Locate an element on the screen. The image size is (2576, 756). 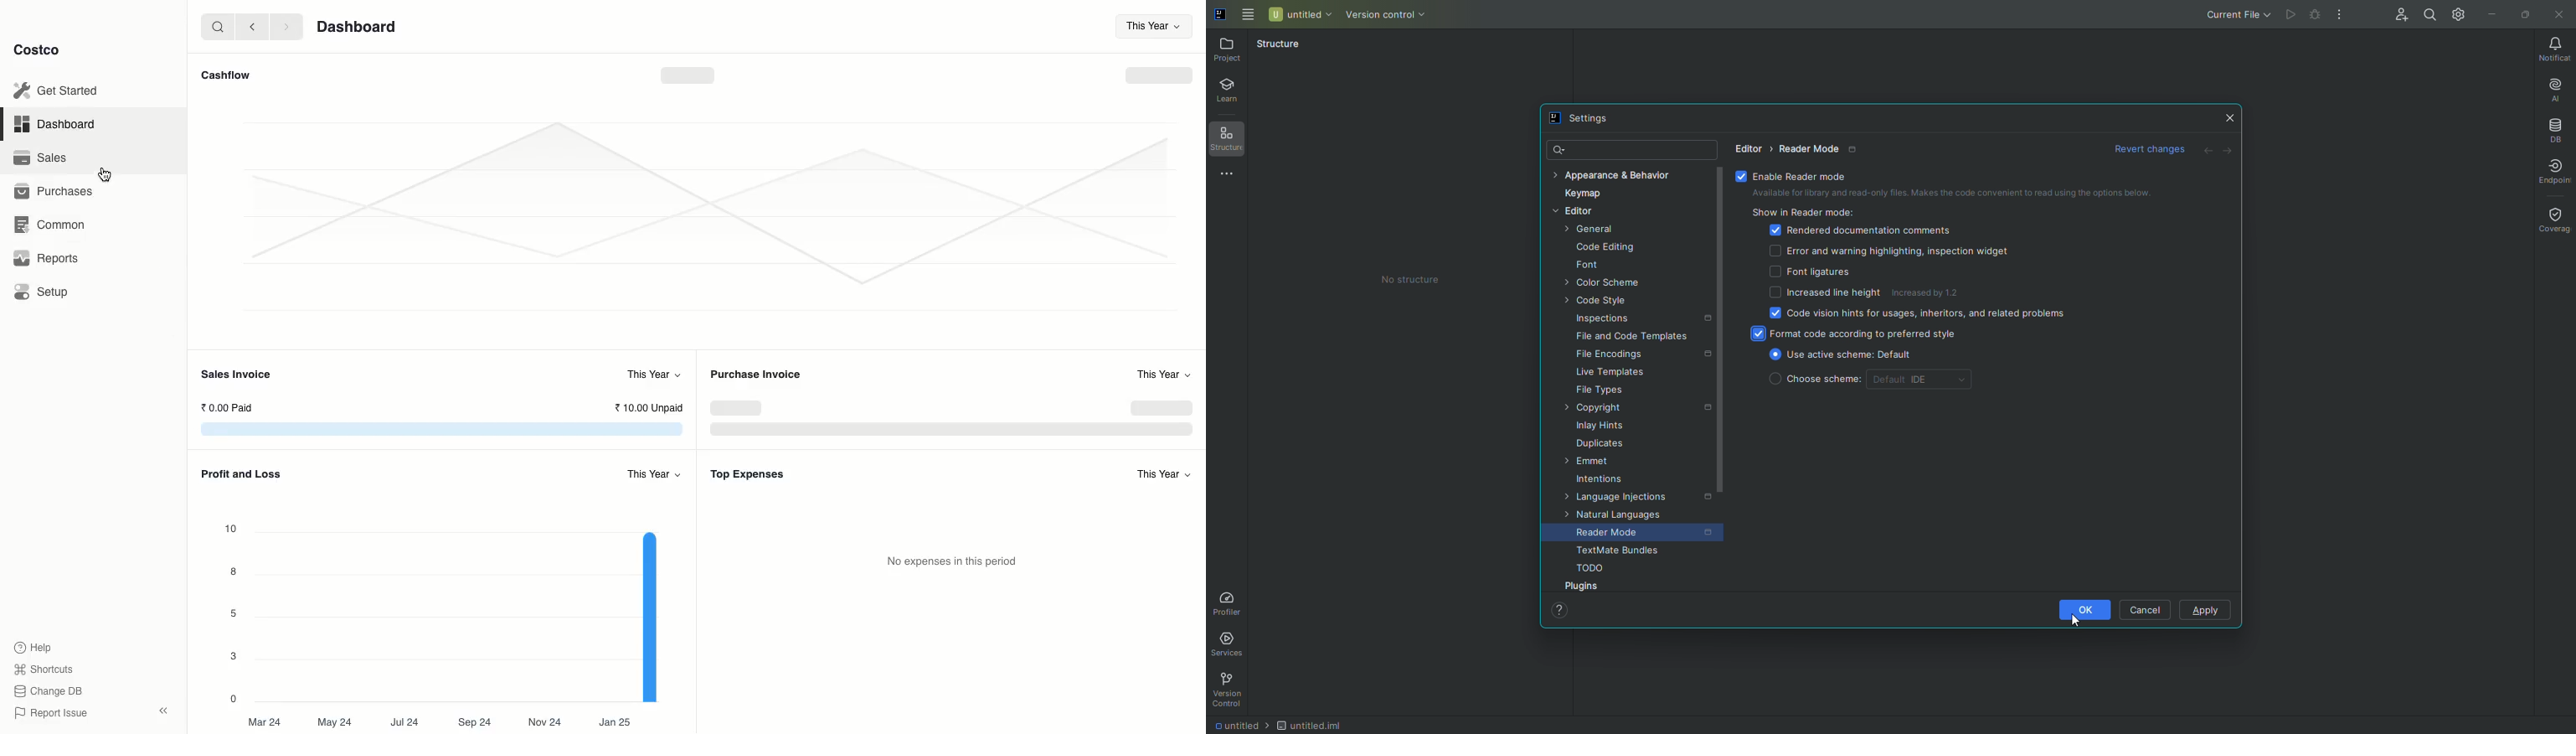
Cashflow is located at coordinates (225, 75).